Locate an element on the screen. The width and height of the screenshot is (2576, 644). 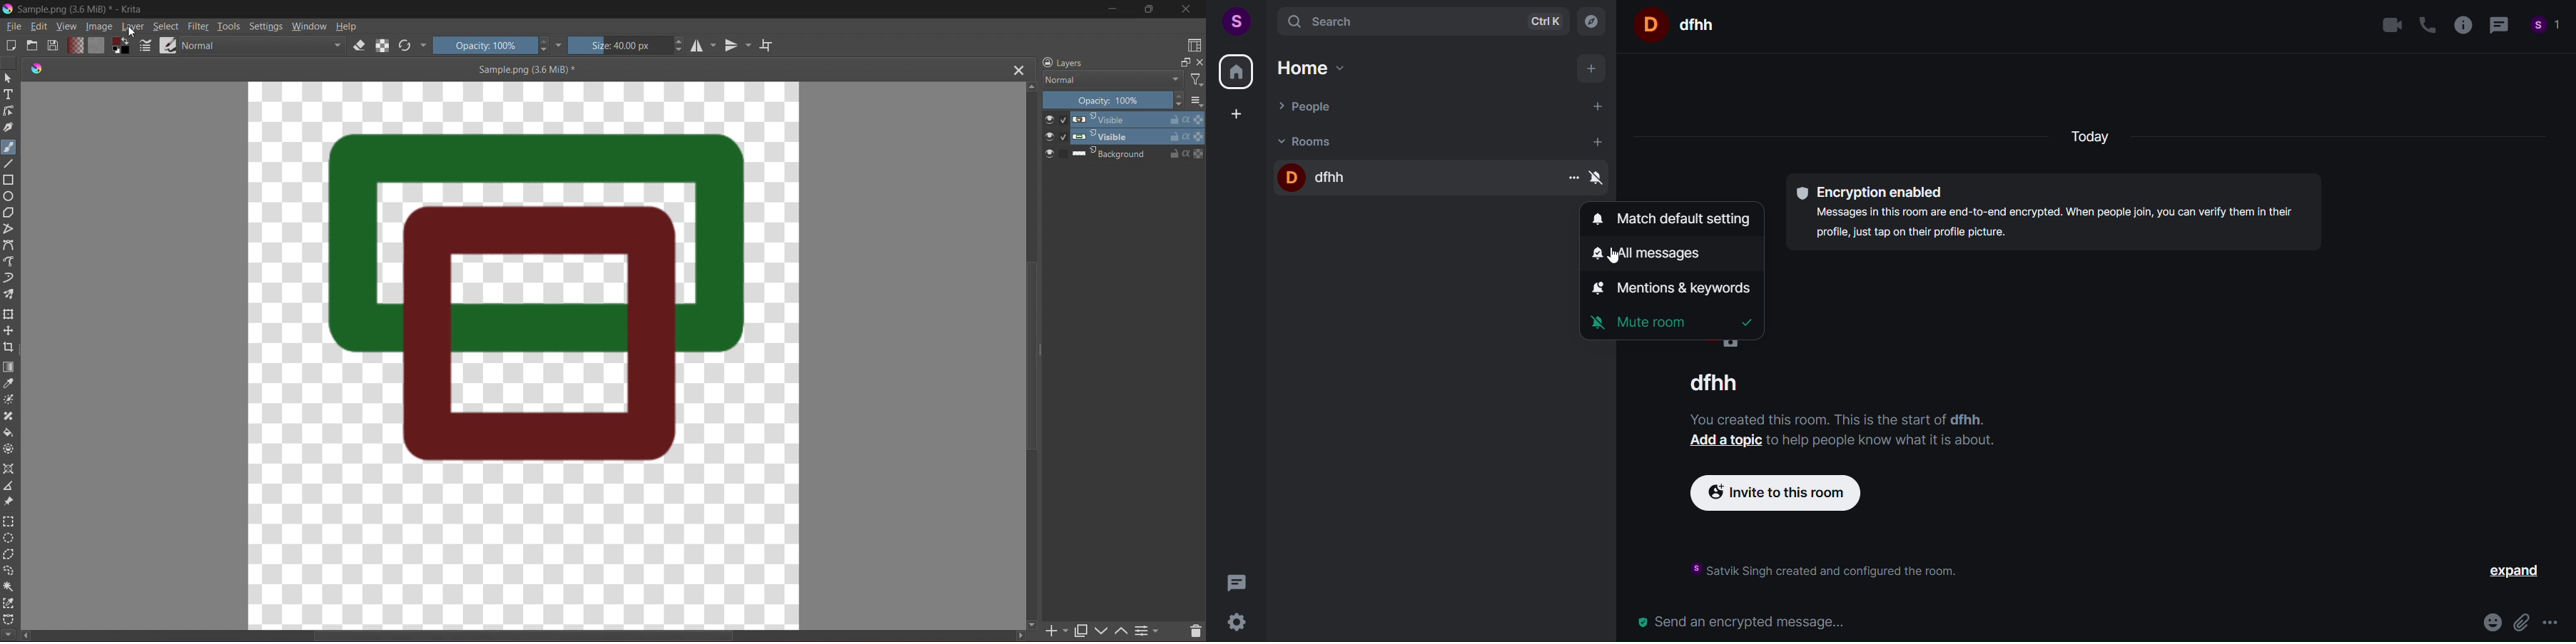
start chat is located at coordinates (1601, 107).